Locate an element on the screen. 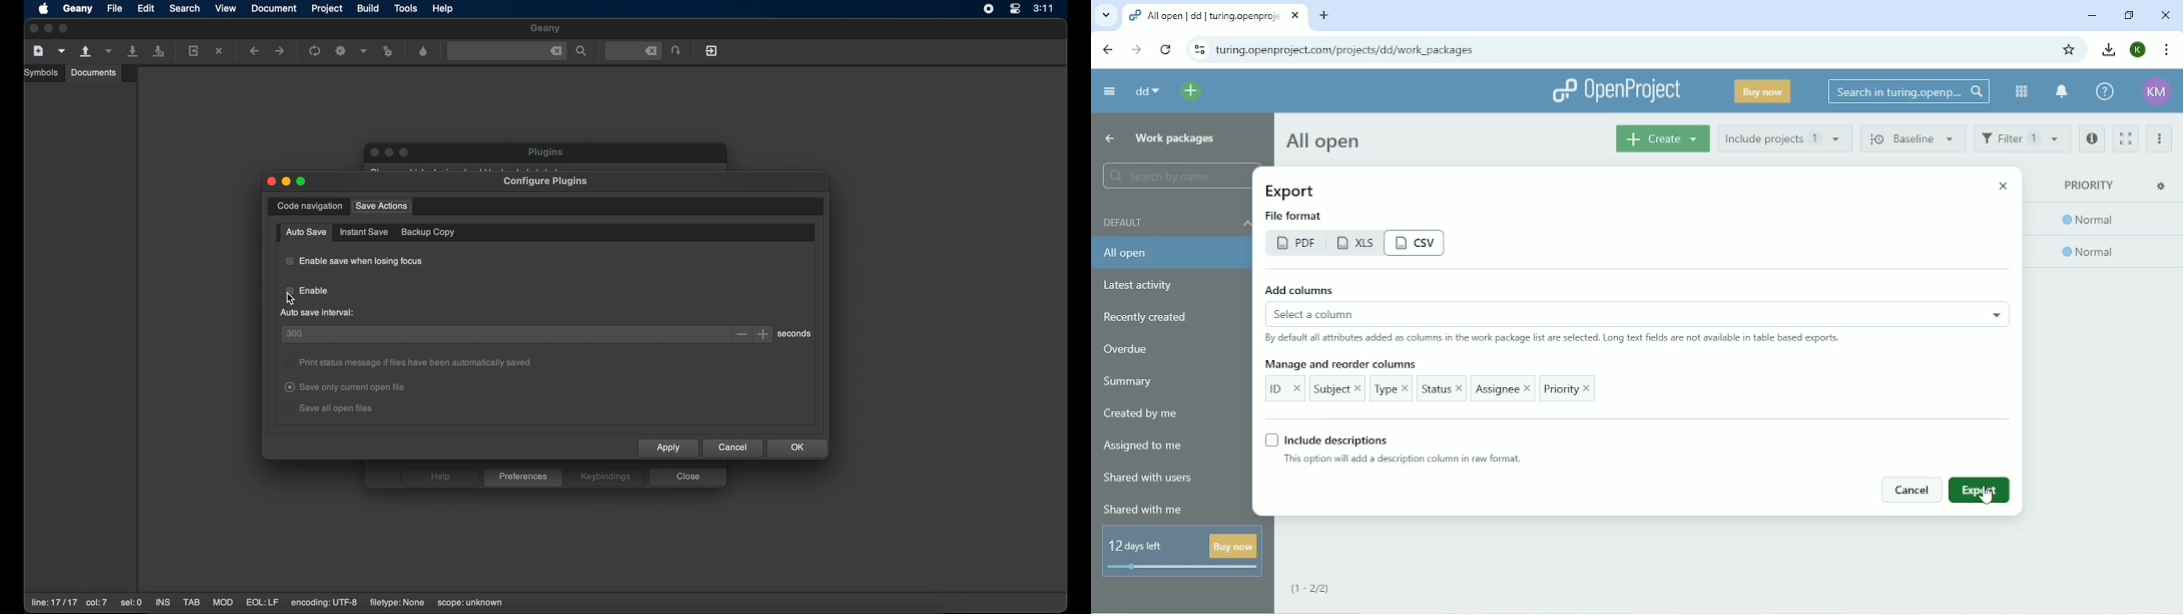 Image resolution: width=2184 pixels, height=616 pixels. Customize and control google hrome is located at coordinates (2165, 50).